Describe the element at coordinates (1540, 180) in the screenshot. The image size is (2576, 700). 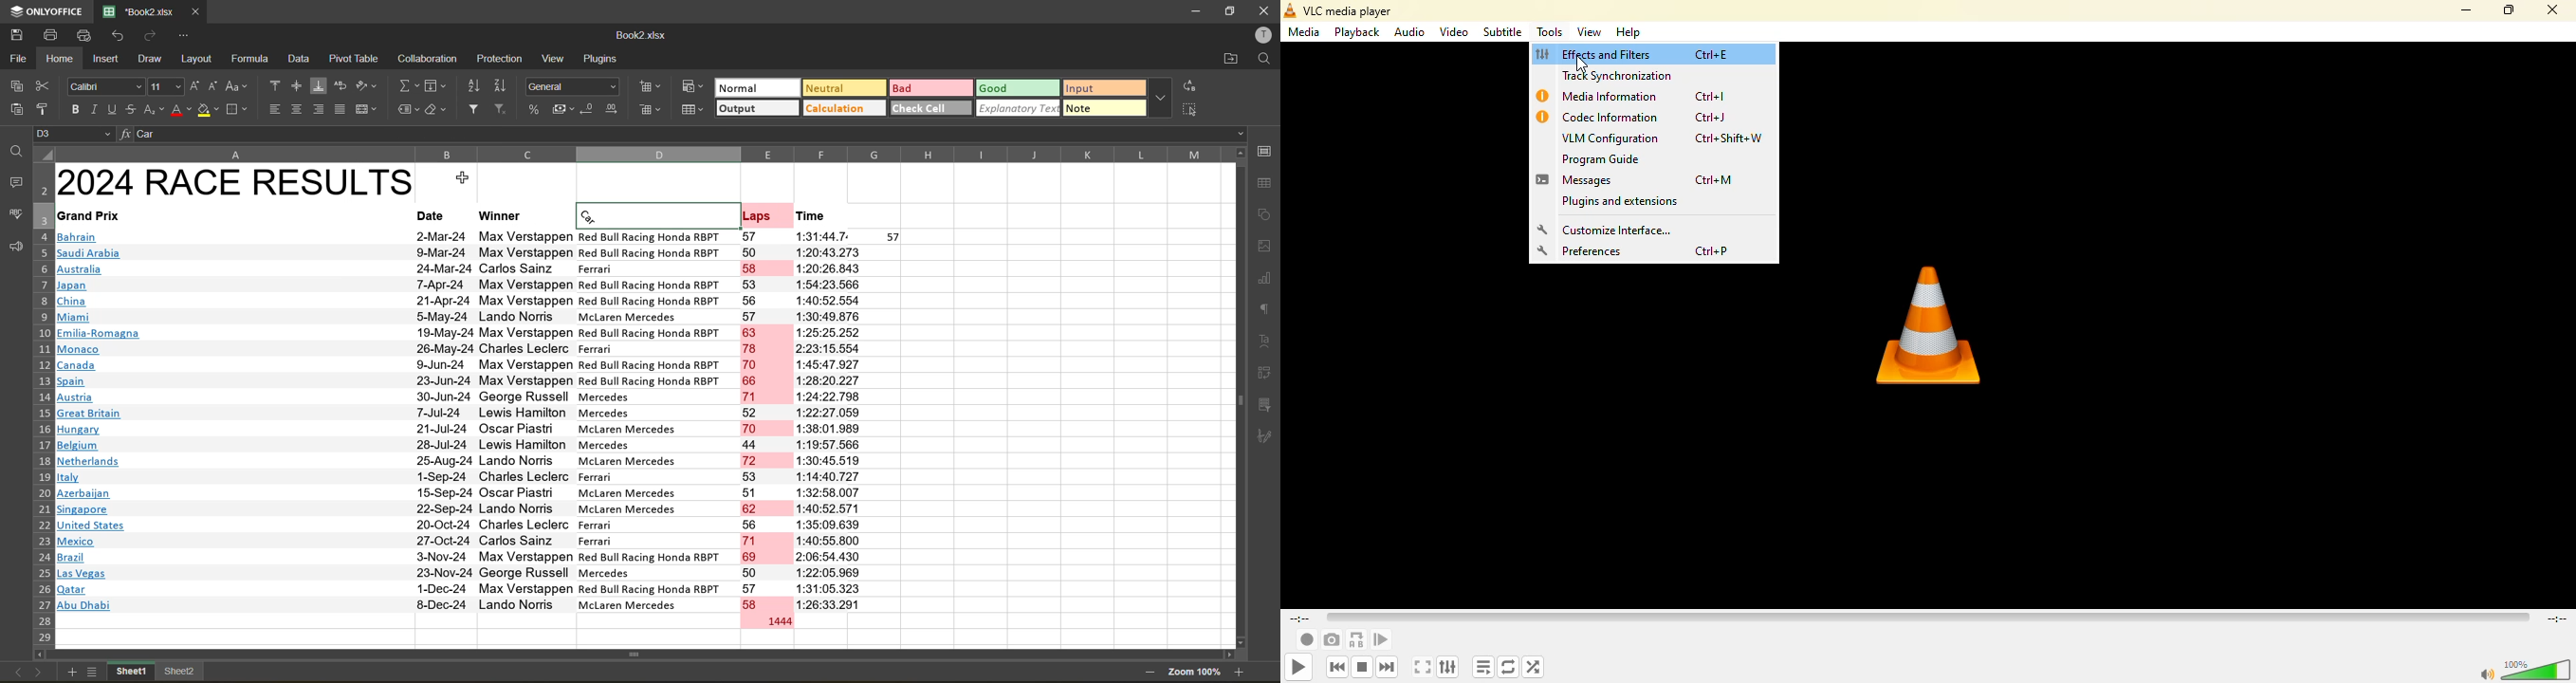
I see `message` at that location.